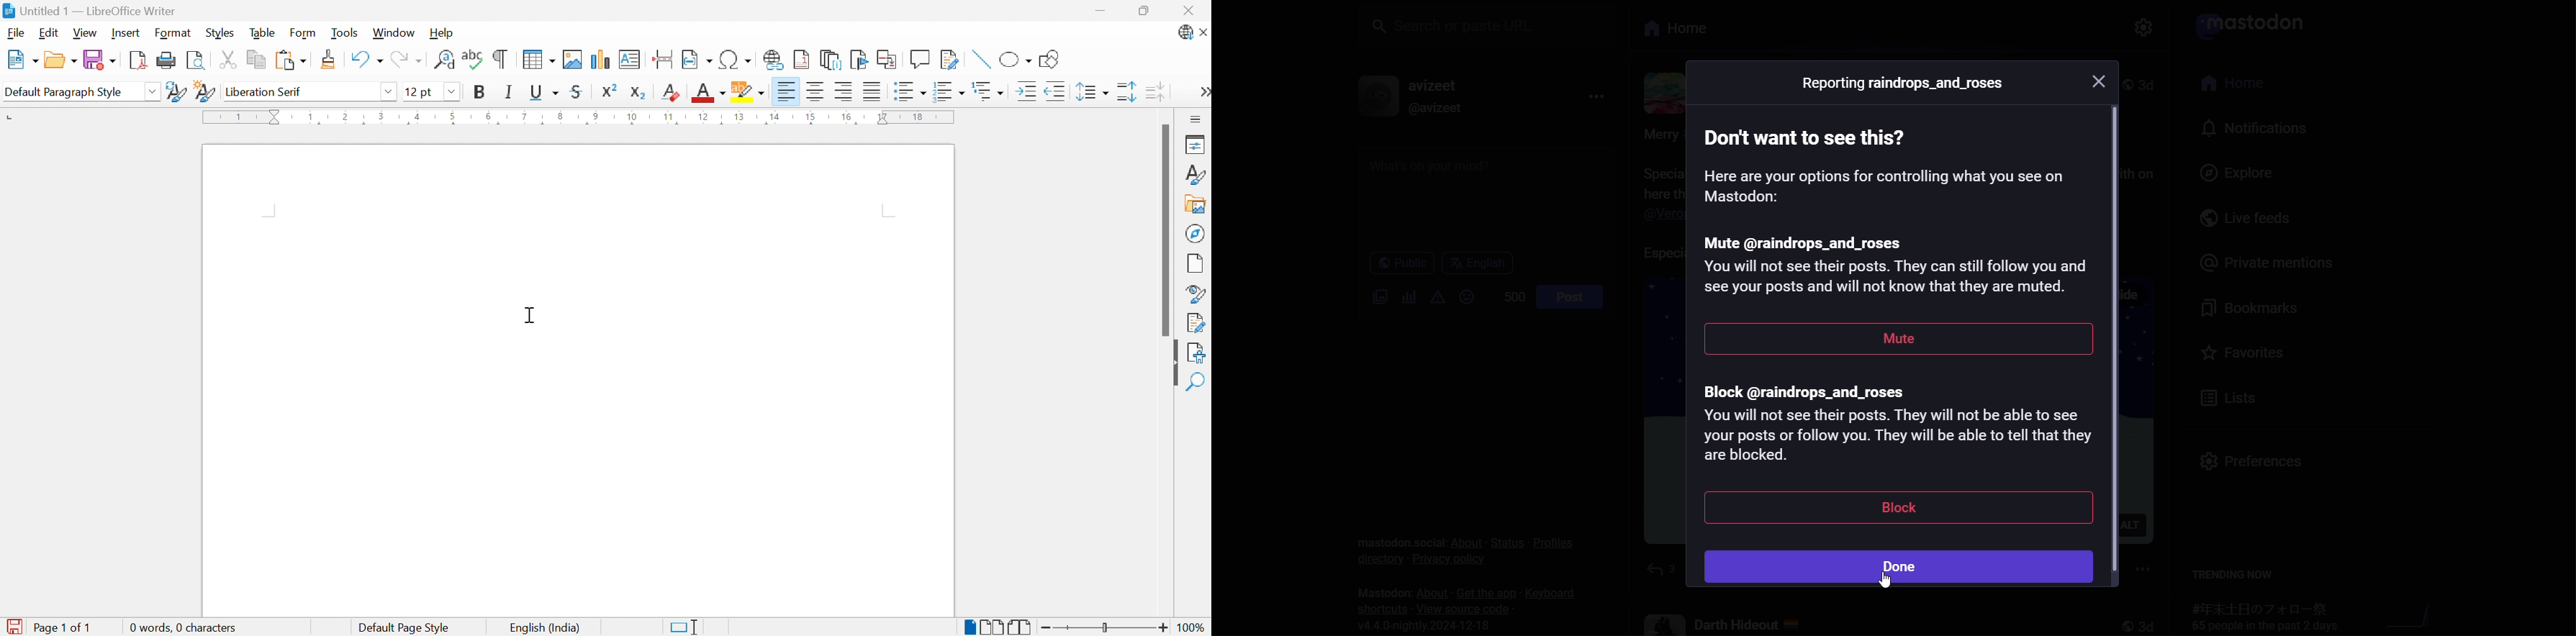 This screenshot has height=644, width=2576. What do you see at coordinates (526, 312) in the screenshot?
I see `Cursor` at bounding box center [526, 312].